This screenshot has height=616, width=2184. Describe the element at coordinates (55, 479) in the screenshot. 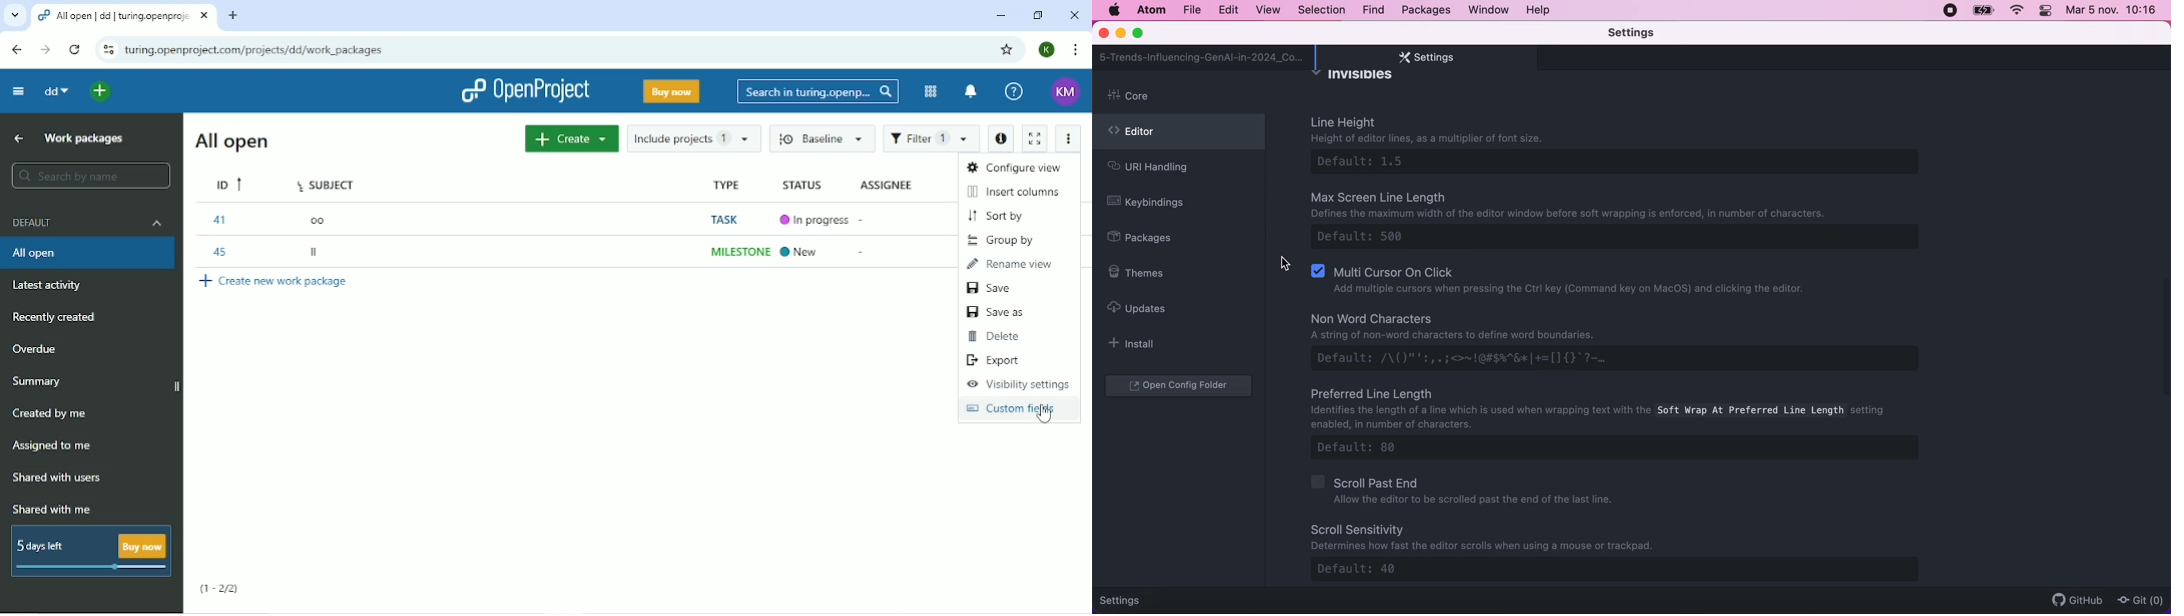

I see `Shared with users` at that location.